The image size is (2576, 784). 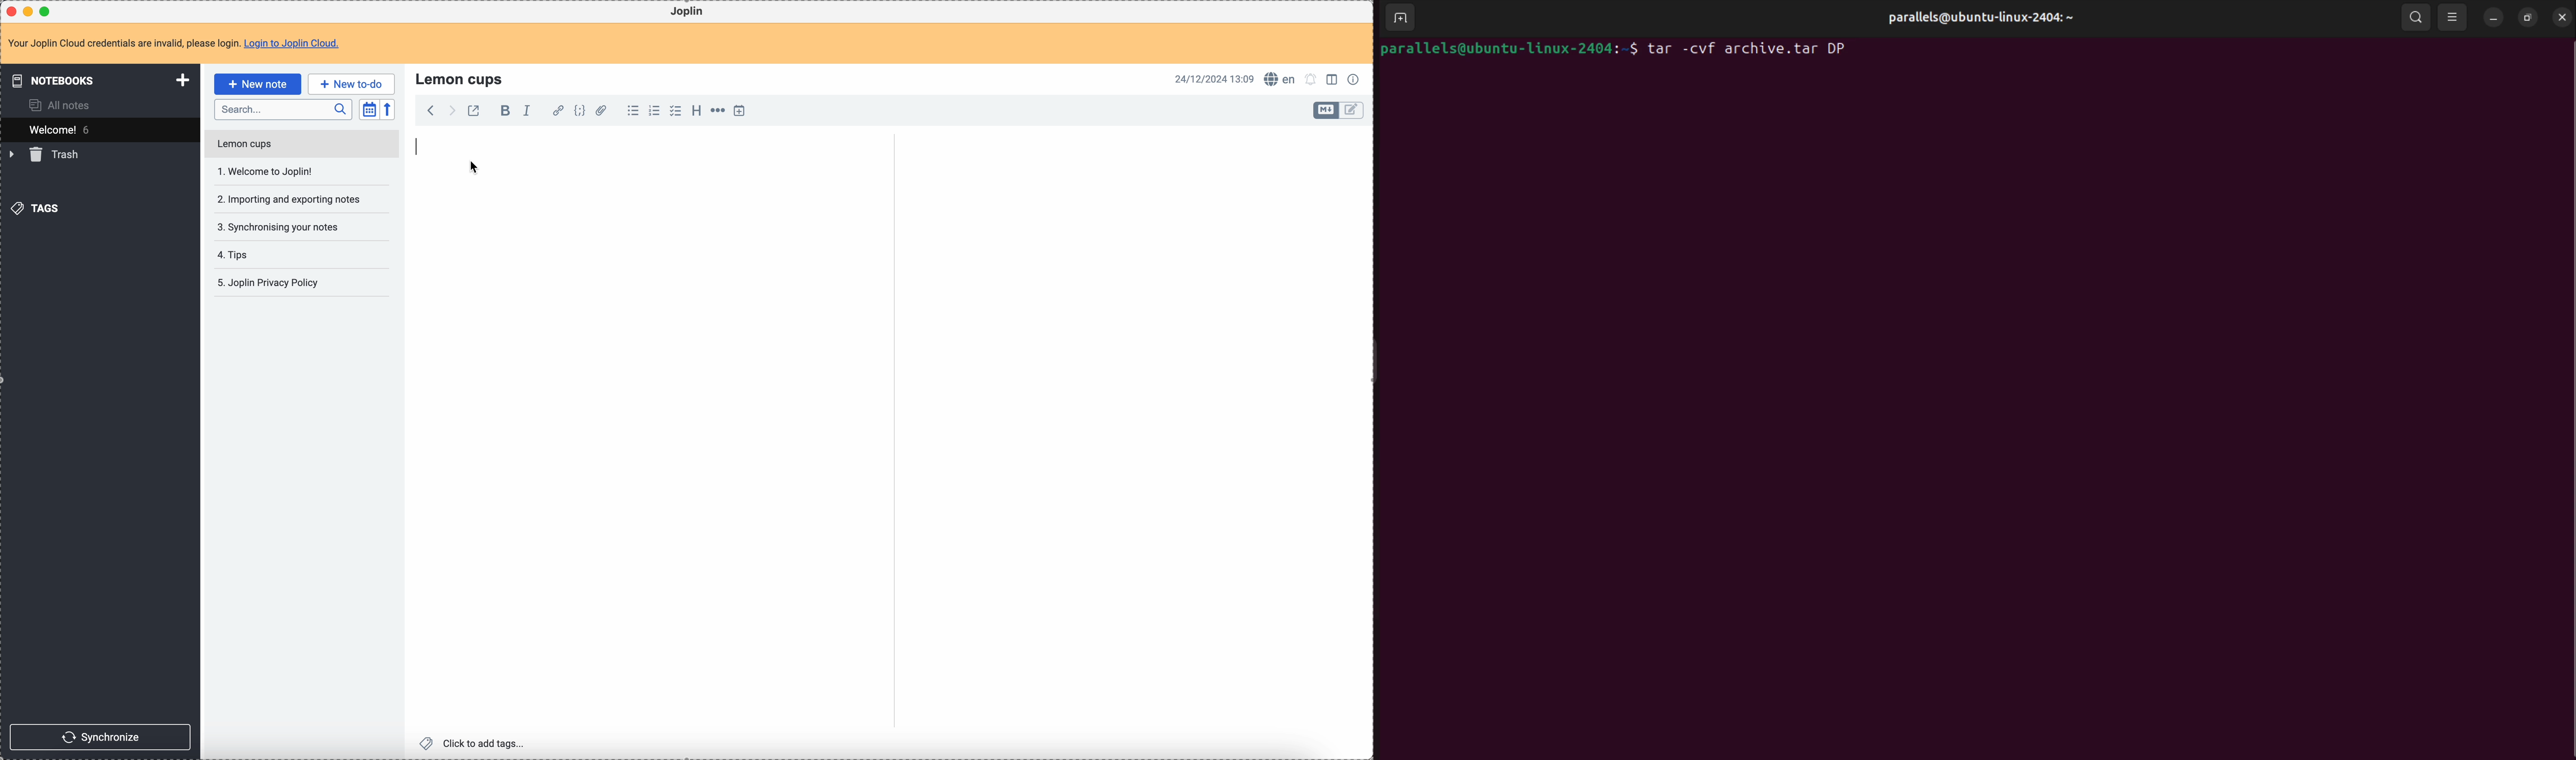 I want to click on note, so click(x=180, y=44).